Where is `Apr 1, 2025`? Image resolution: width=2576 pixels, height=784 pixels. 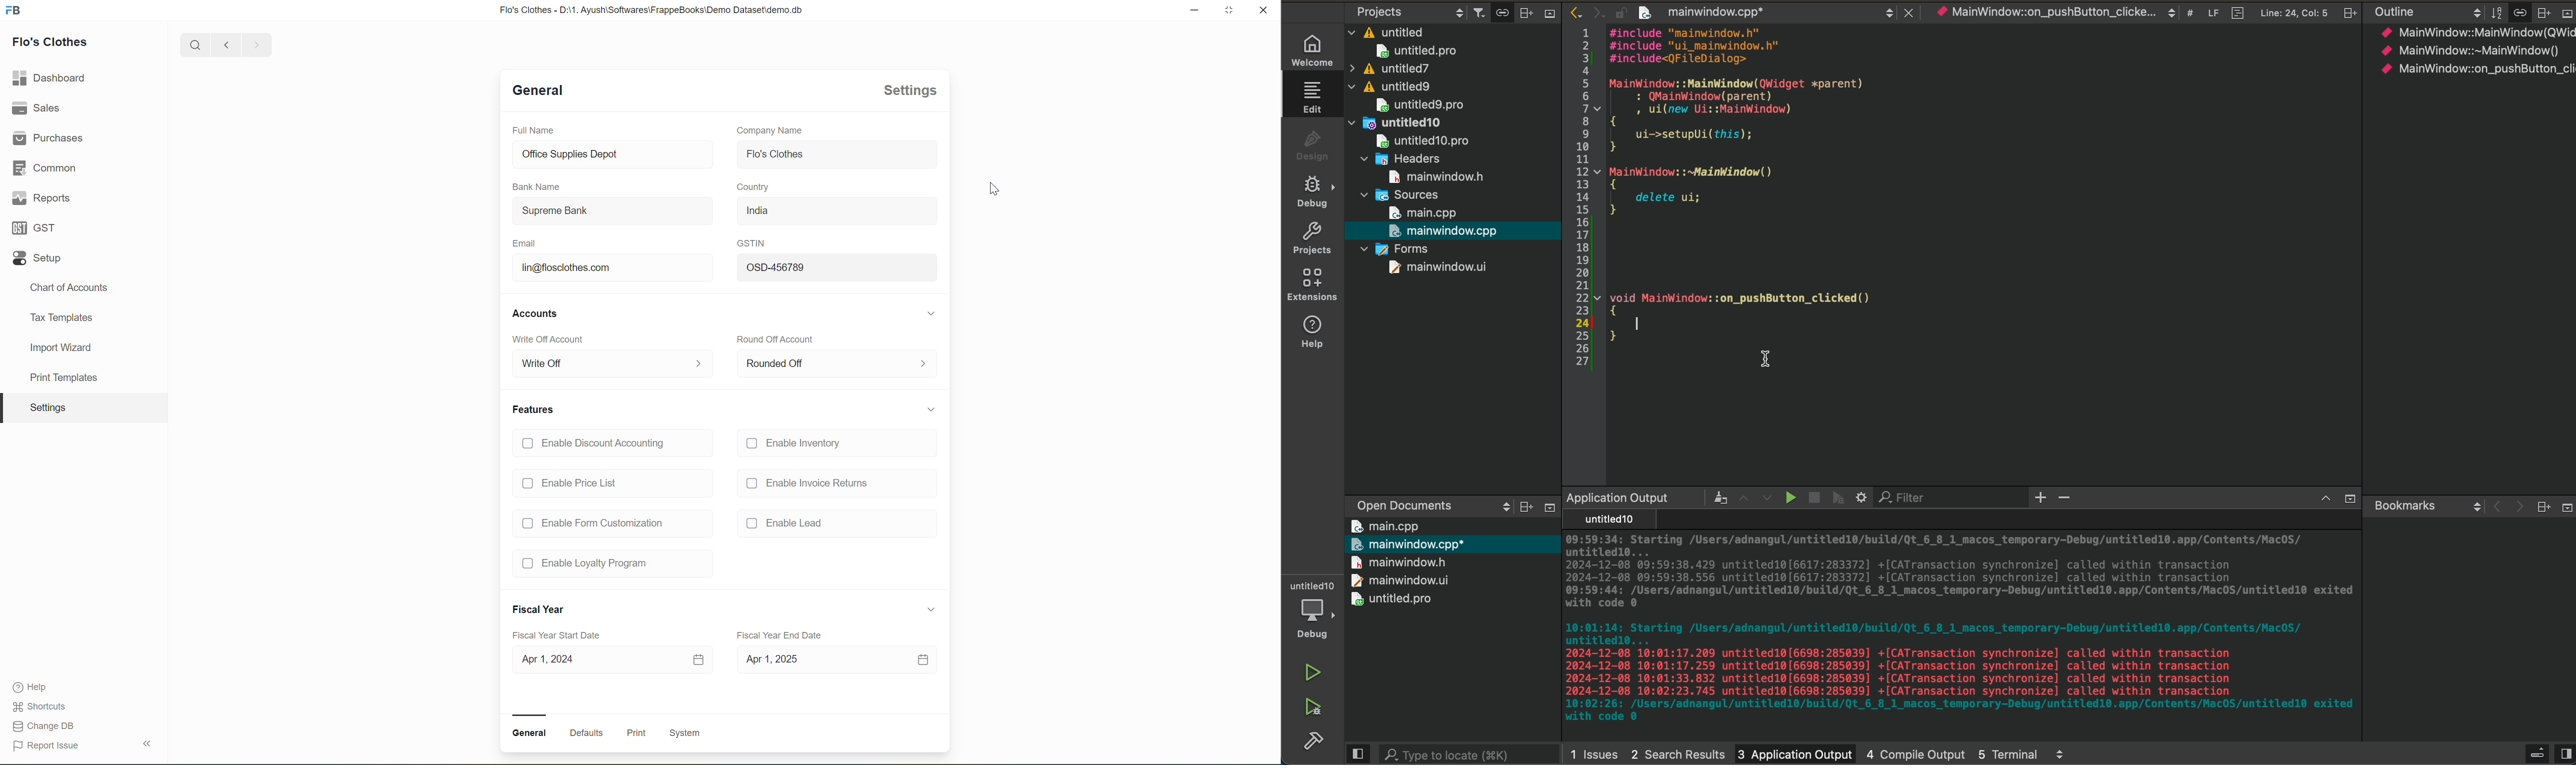
Apr 1, 2025 is located at coordinates (810, 660).